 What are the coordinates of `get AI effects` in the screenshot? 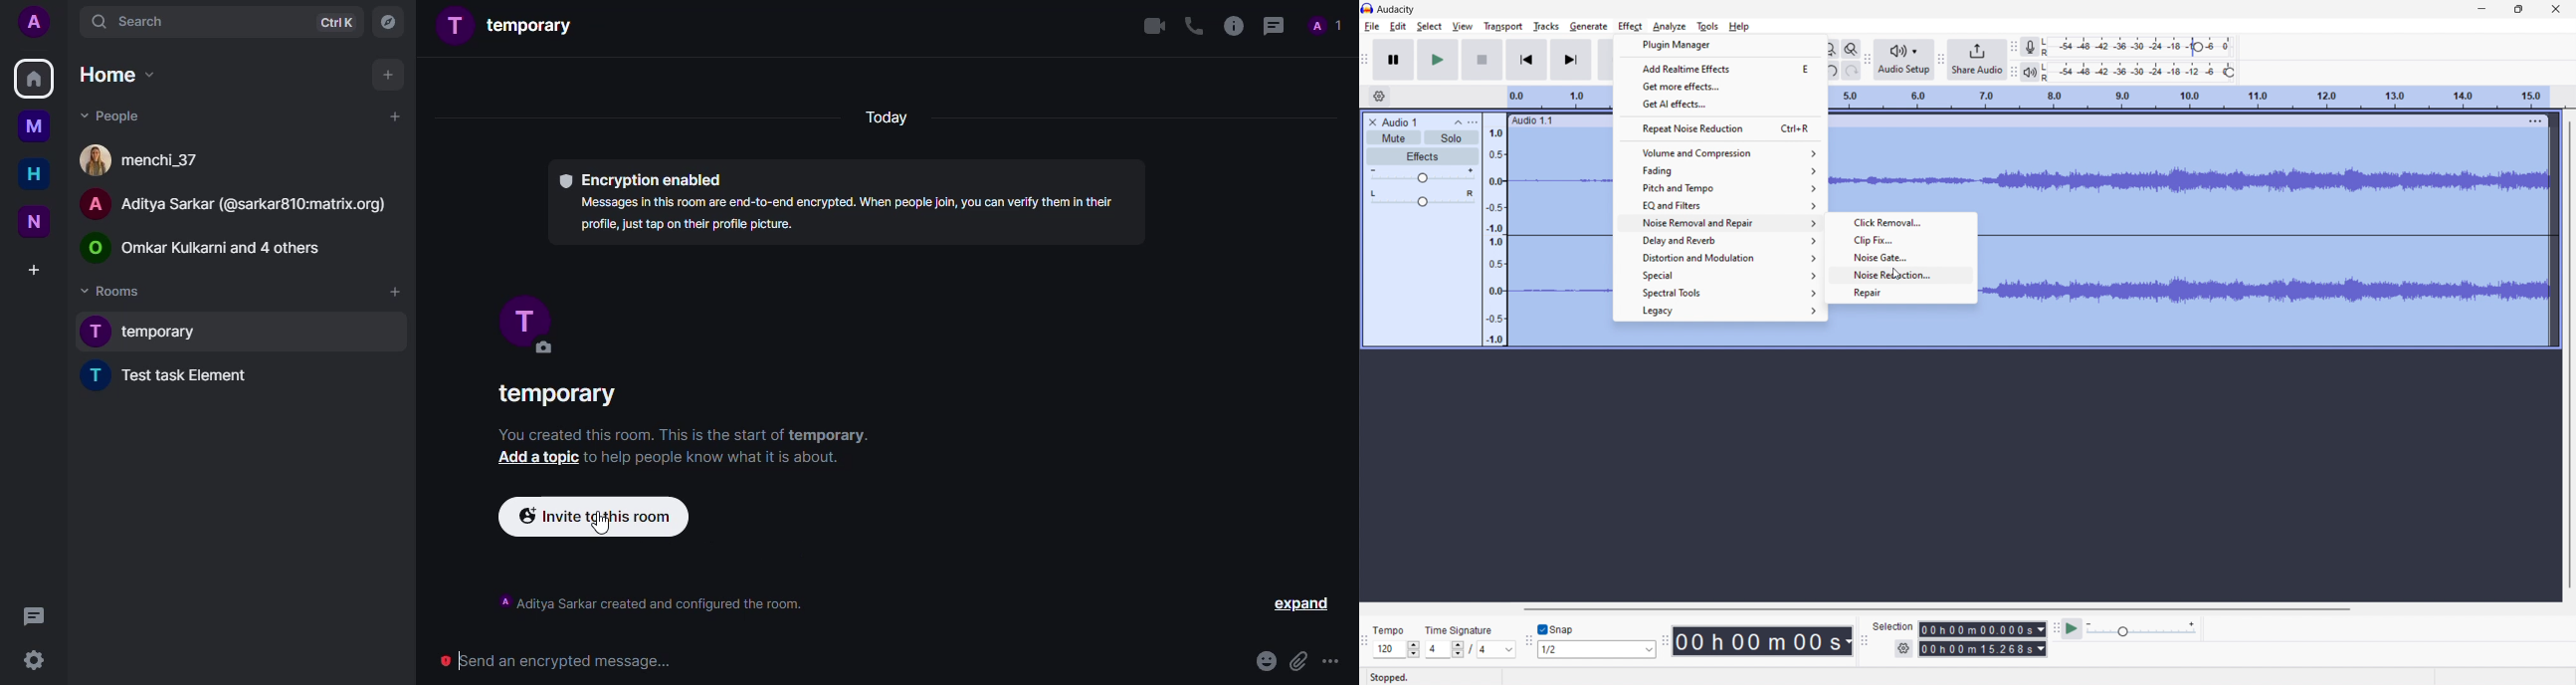 It's located at (1720, 103).